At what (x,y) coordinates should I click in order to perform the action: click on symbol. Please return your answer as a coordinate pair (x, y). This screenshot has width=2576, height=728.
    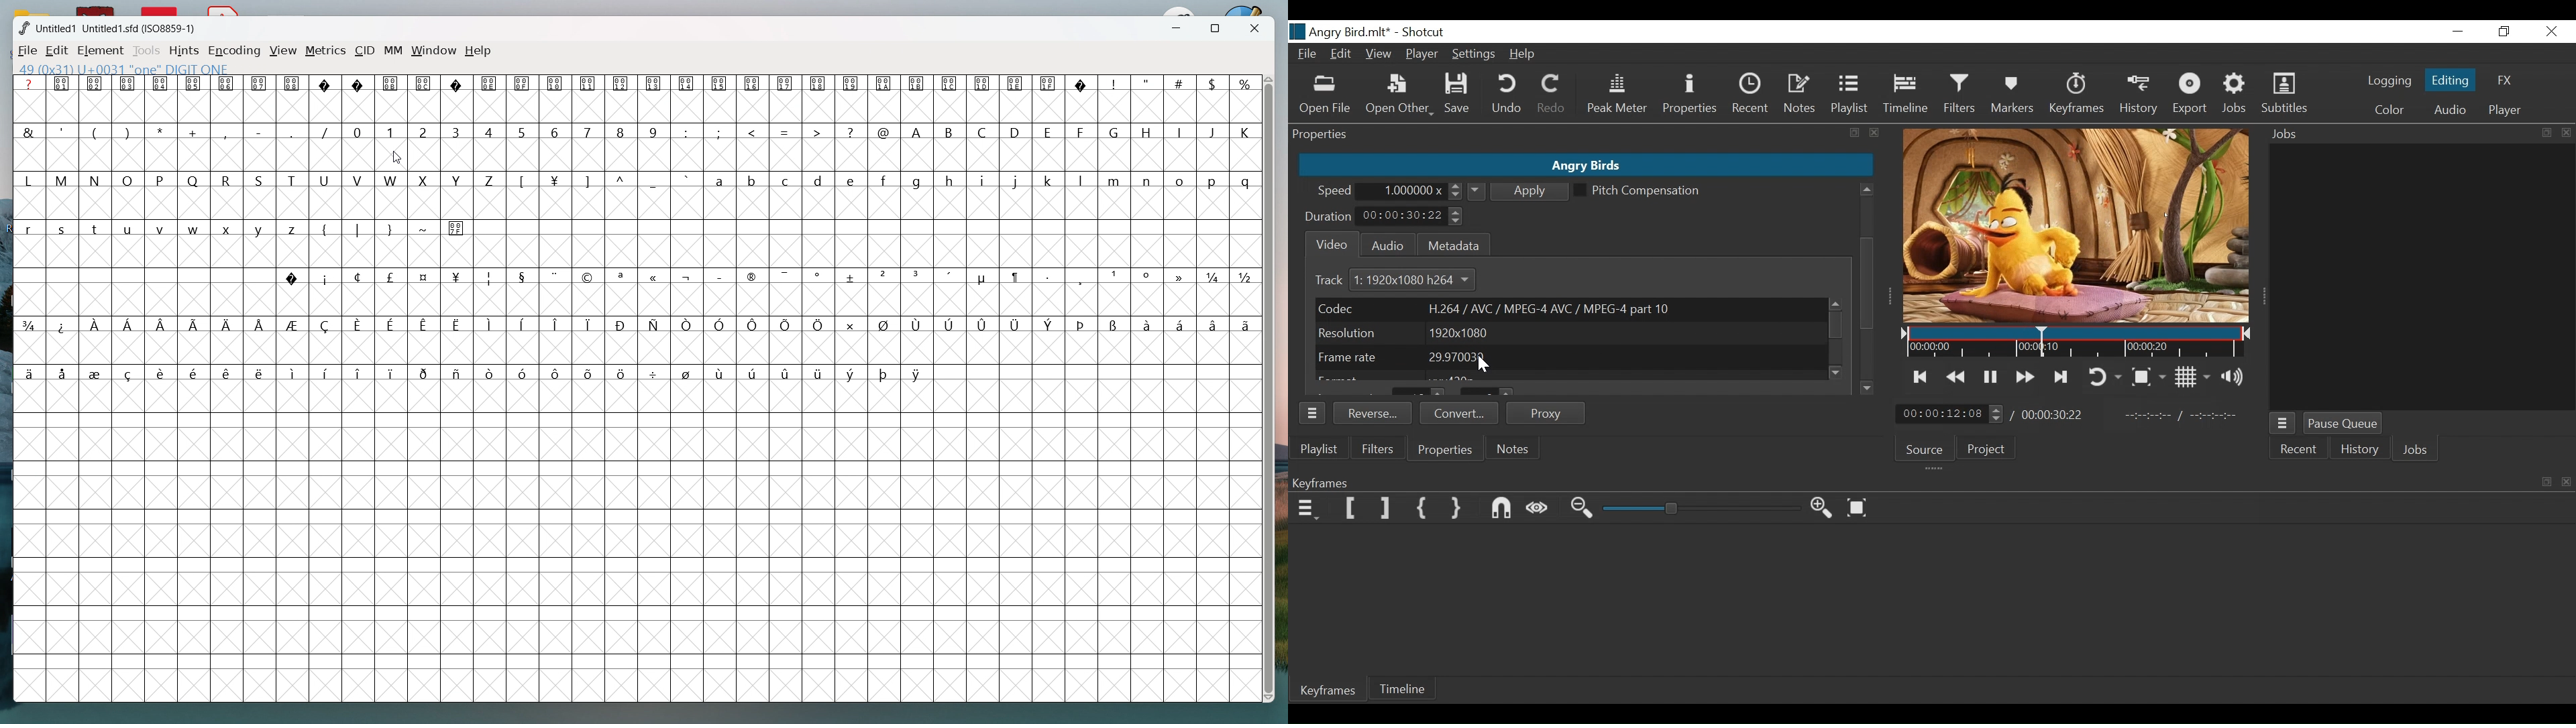
    Looking at the image, I should click on (949, 324).